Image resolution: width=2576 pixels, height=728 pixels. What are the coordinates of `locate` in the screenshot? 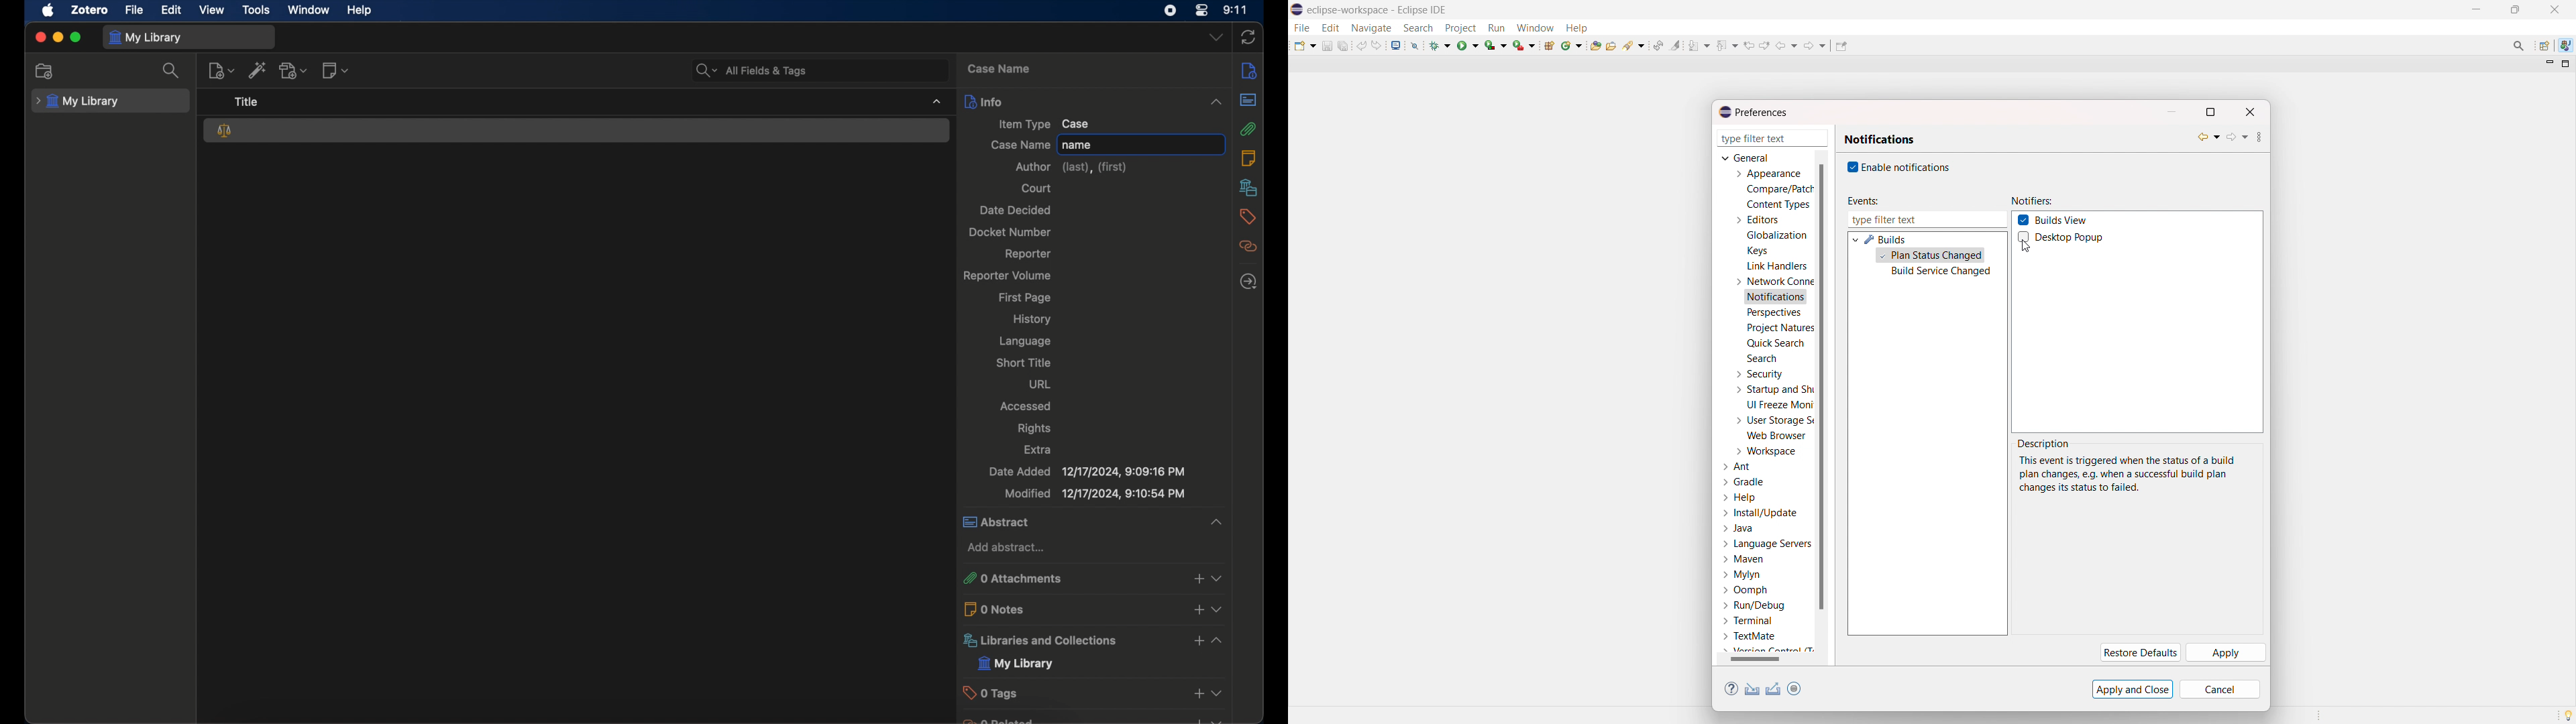 It's located at (1248, 281).